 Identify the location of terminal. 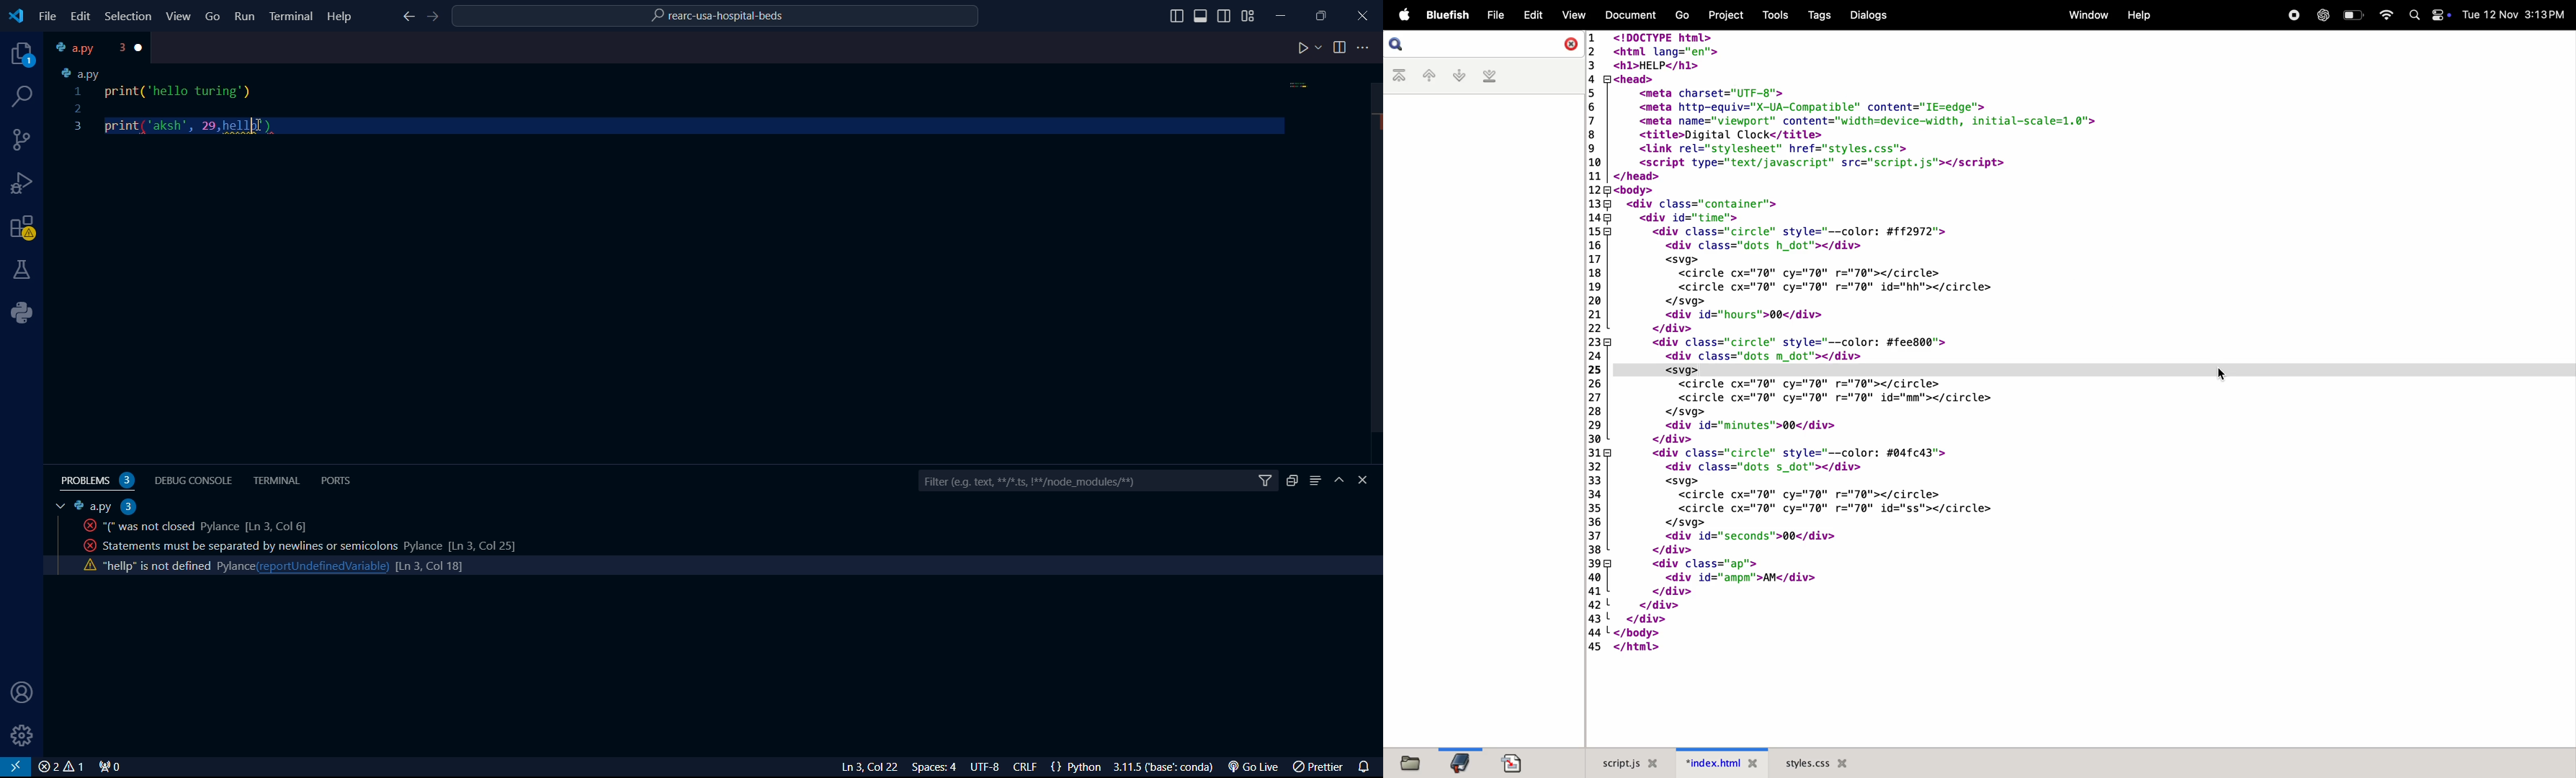
(277, 480).